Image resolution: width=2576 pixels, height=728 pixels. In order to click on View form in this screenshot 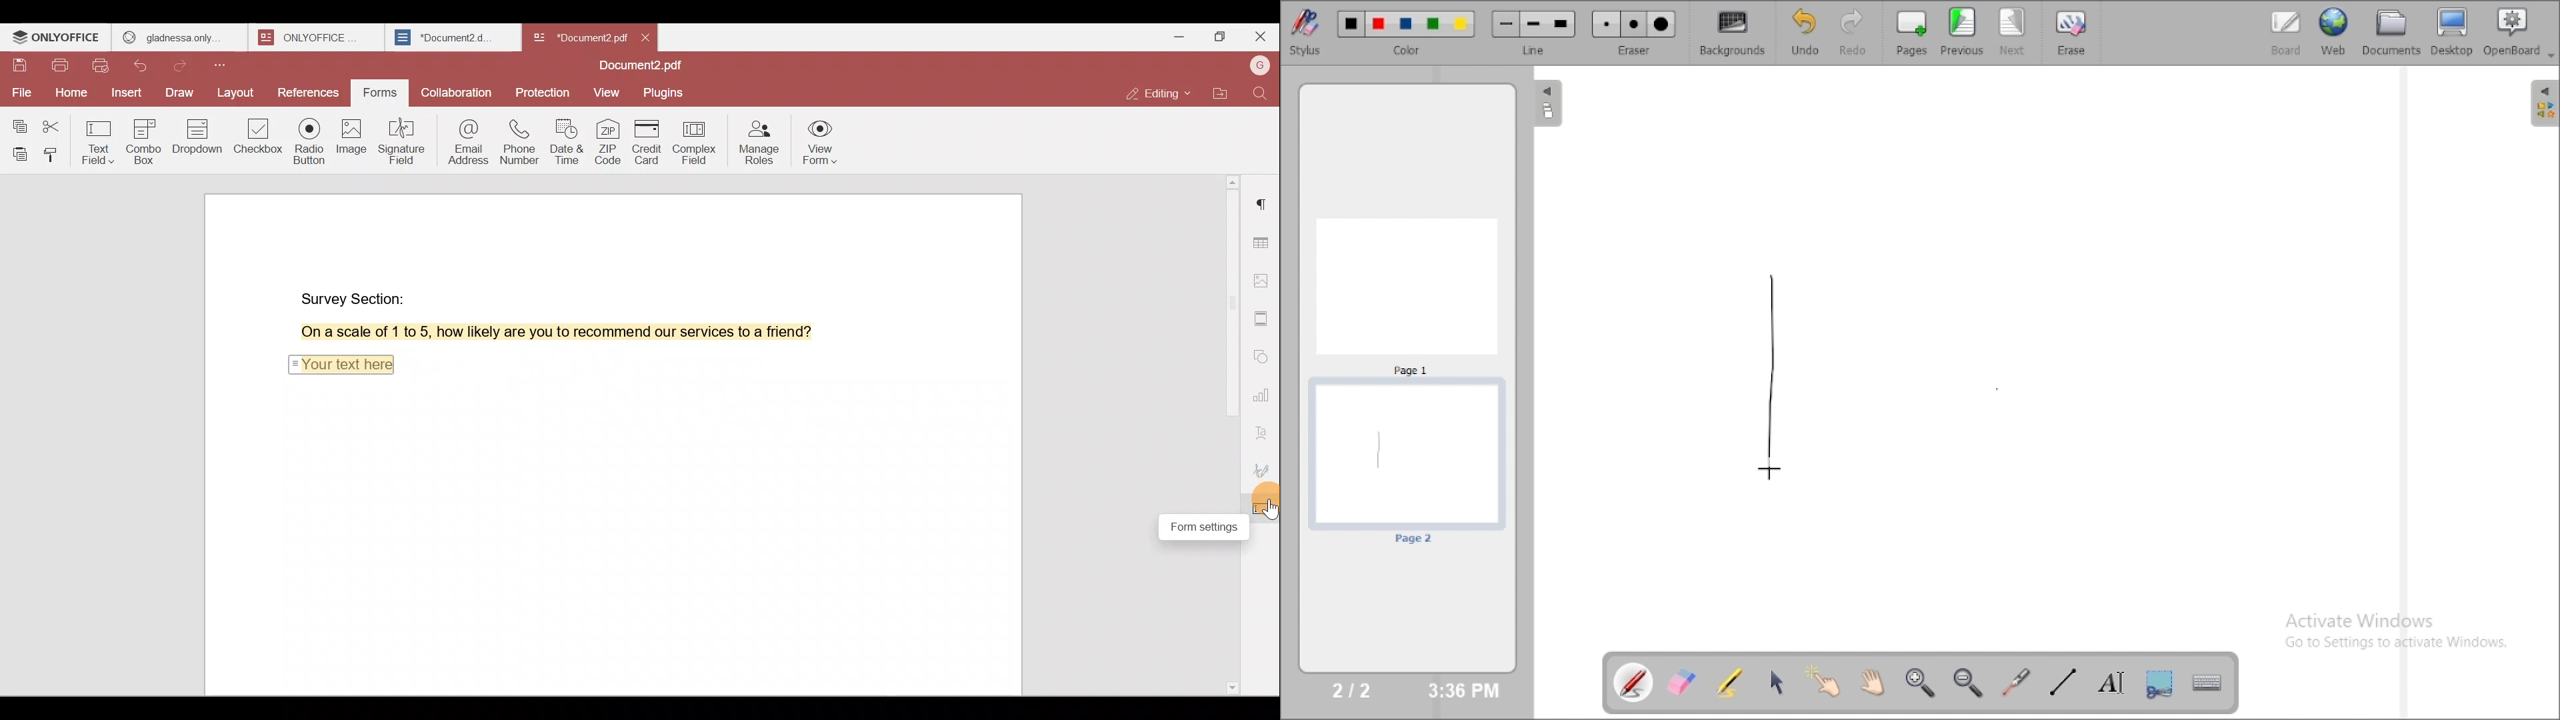, I will do `click(820, 144)`.